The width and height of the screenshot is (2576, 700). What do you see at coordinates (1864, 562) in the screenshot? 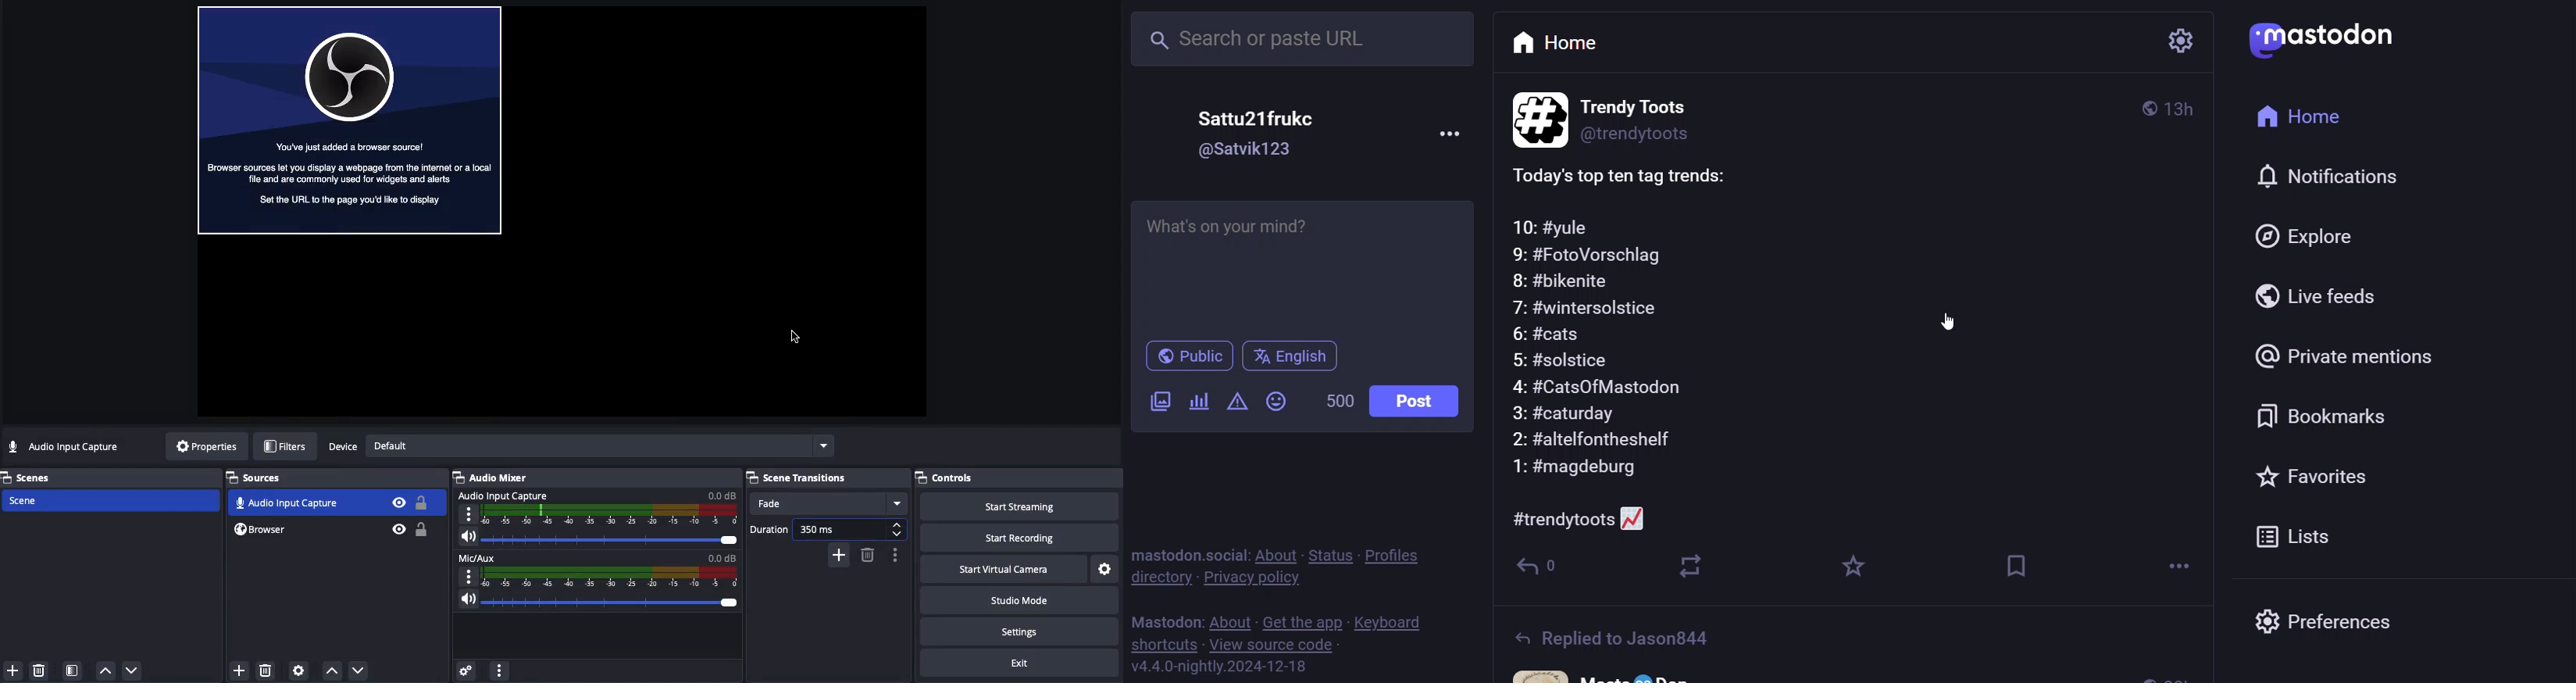
I see `favorite` at bounding box center [1864, 562].